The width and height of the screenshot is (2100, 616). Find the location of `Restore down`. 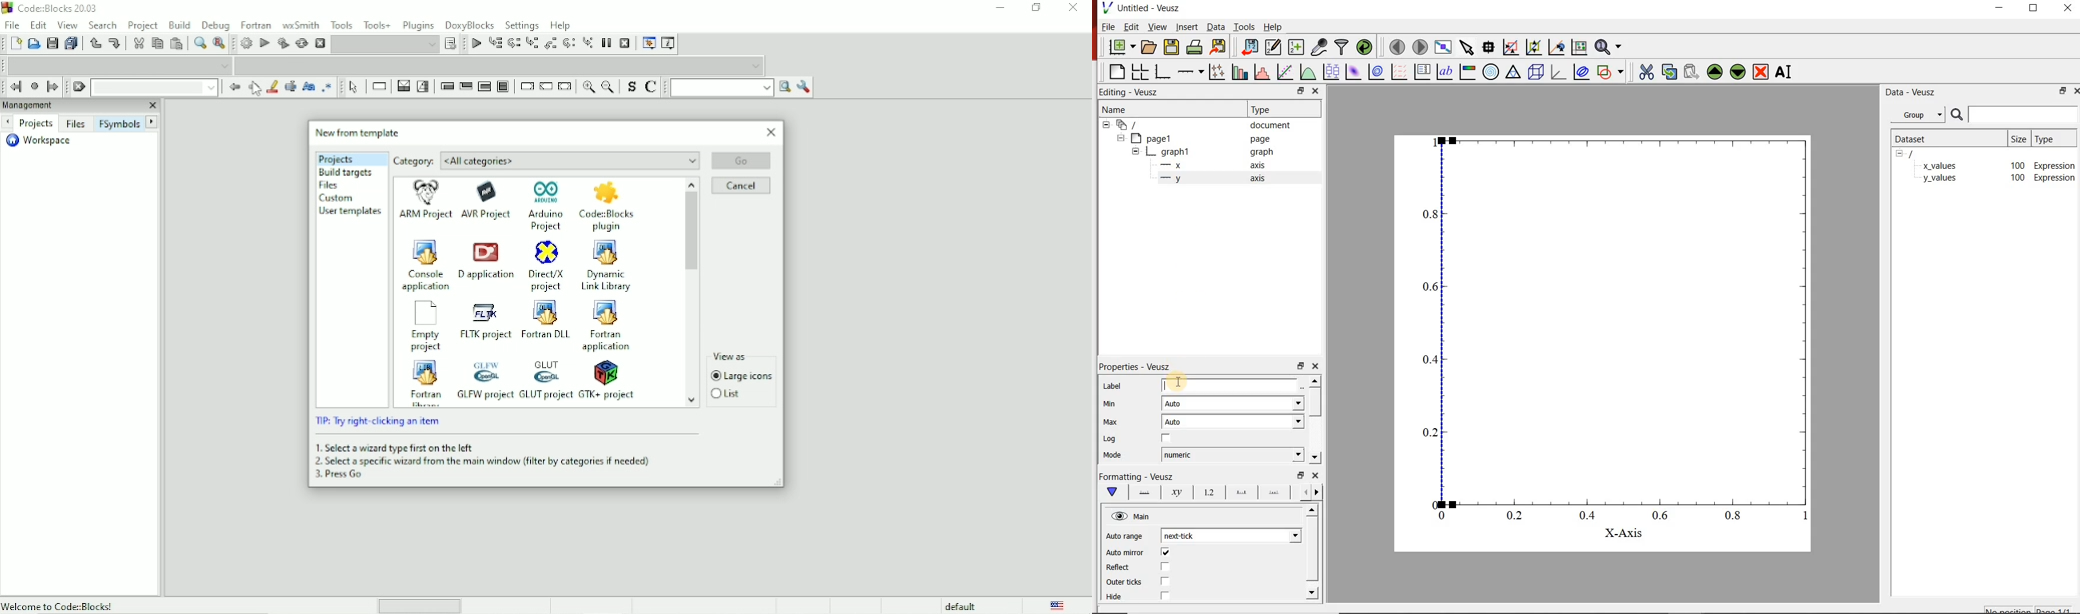

Restore down is located at coordinates (1037, 8).